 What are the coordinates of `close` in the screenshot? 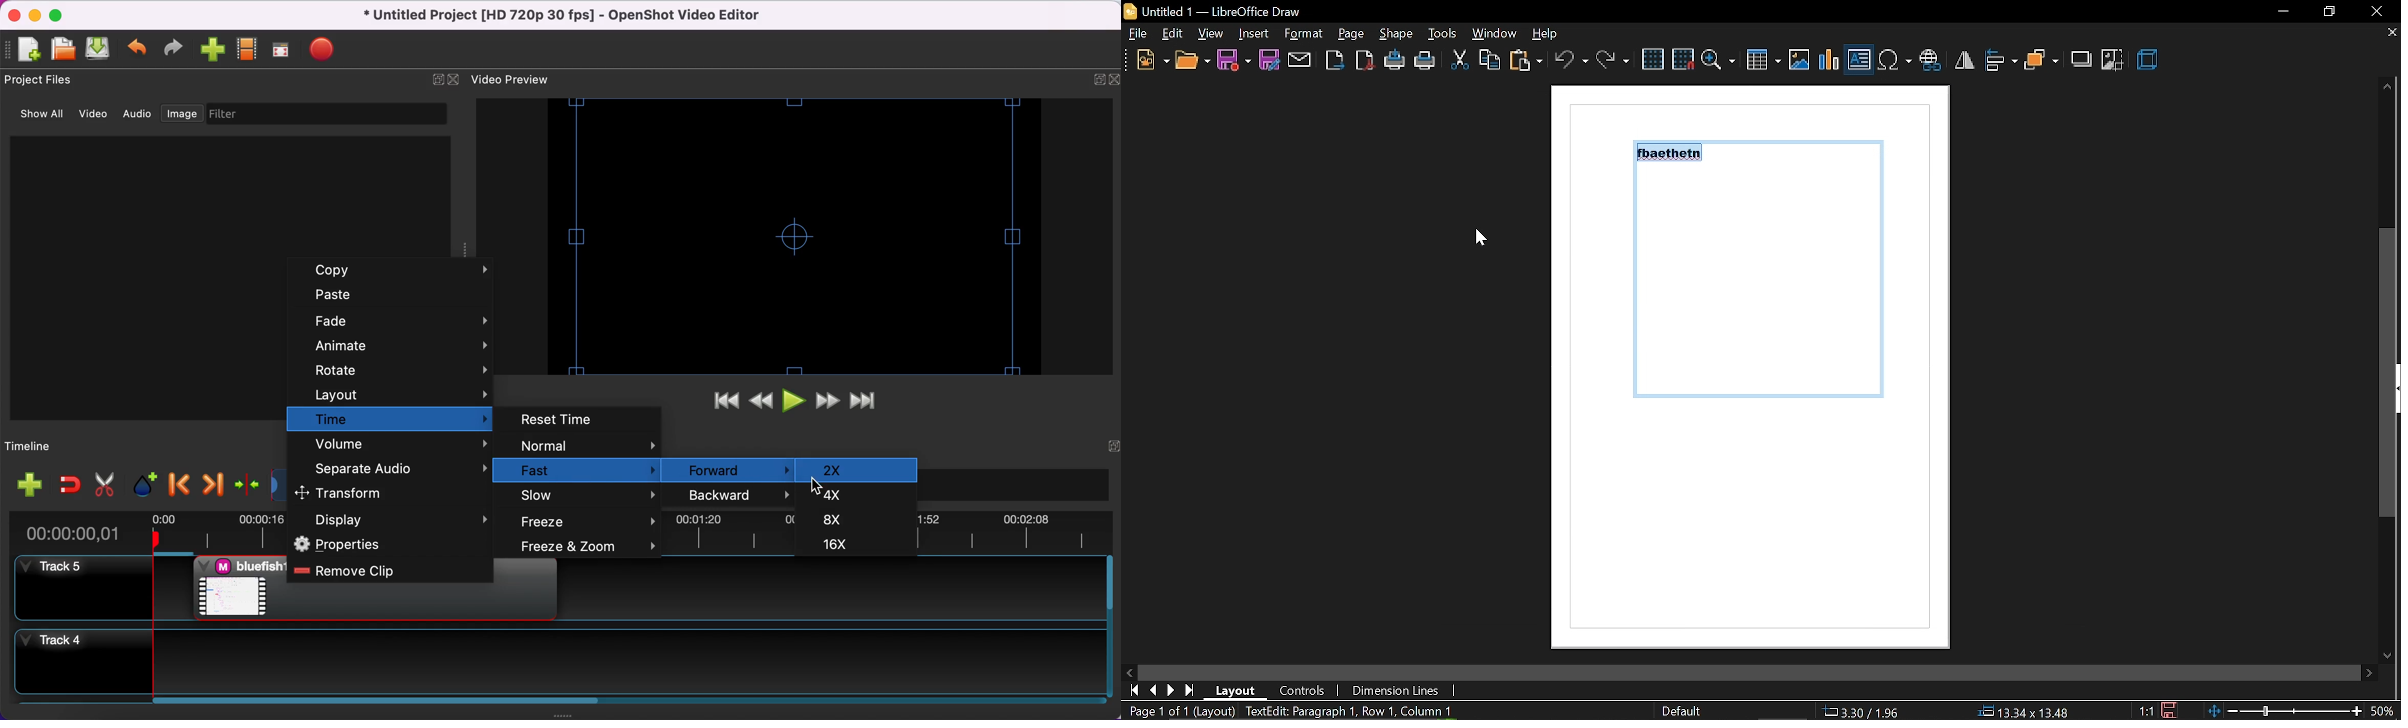 It's located at (457, 81).